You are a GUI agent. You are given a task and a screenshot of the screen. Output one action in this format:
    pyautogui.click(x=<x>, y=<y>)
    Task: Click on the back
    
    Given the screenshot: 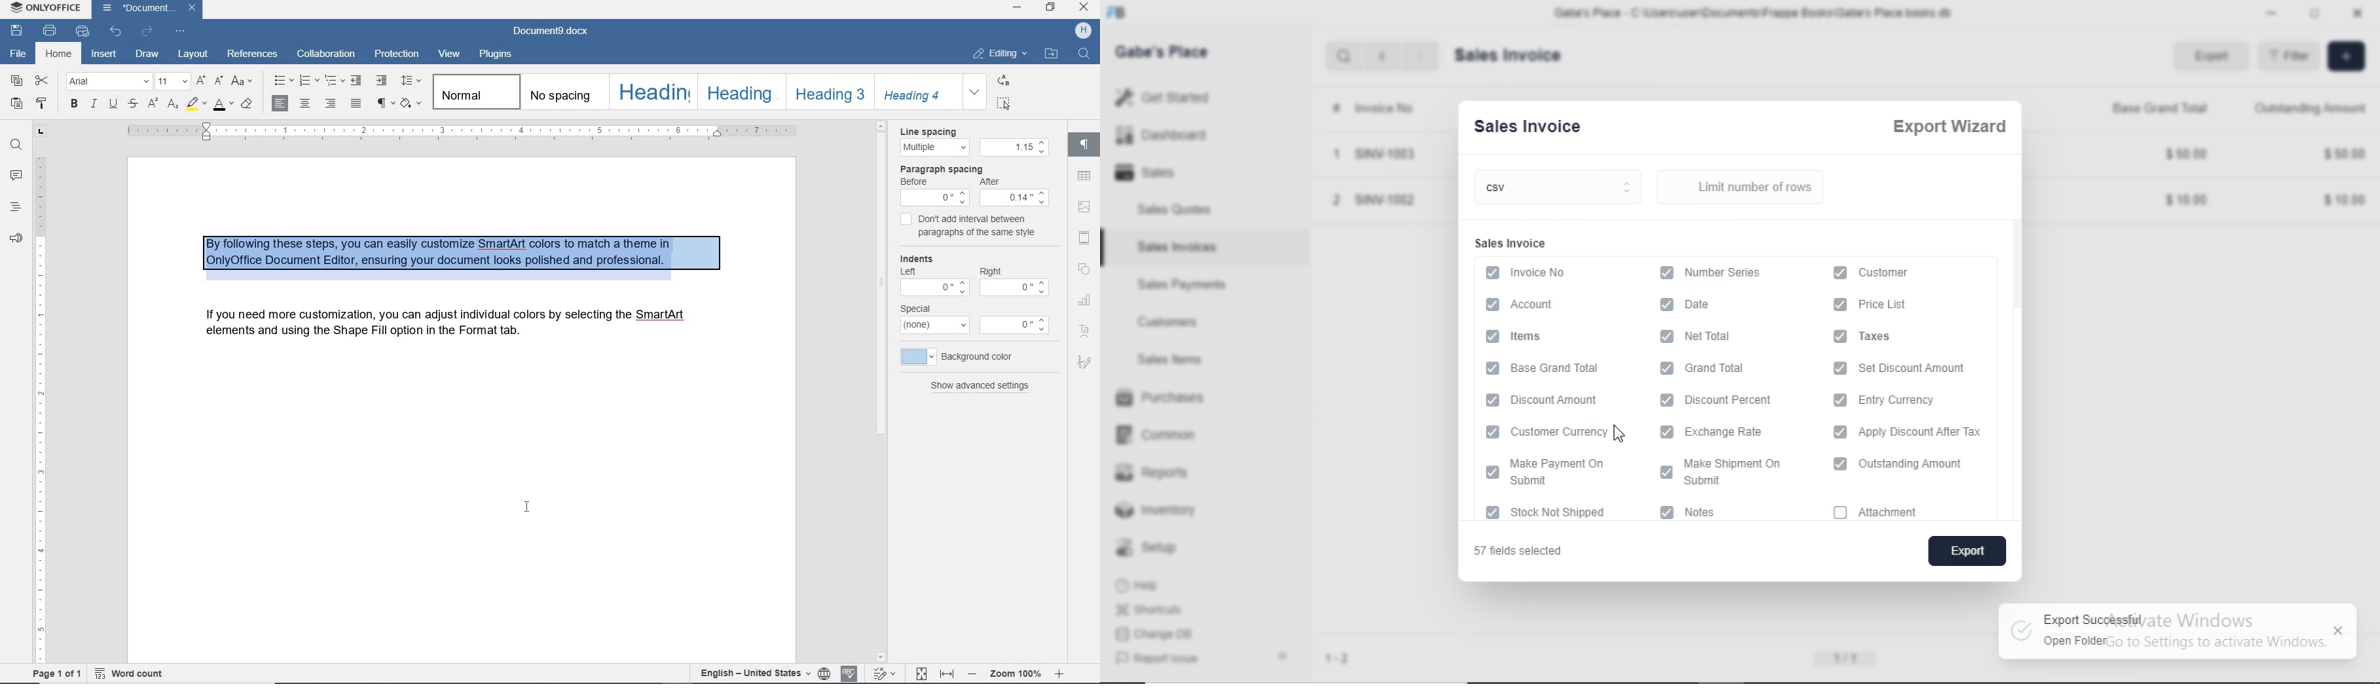 What is the action you would take?
    pyautogui.click(x=1382, y=56)
    